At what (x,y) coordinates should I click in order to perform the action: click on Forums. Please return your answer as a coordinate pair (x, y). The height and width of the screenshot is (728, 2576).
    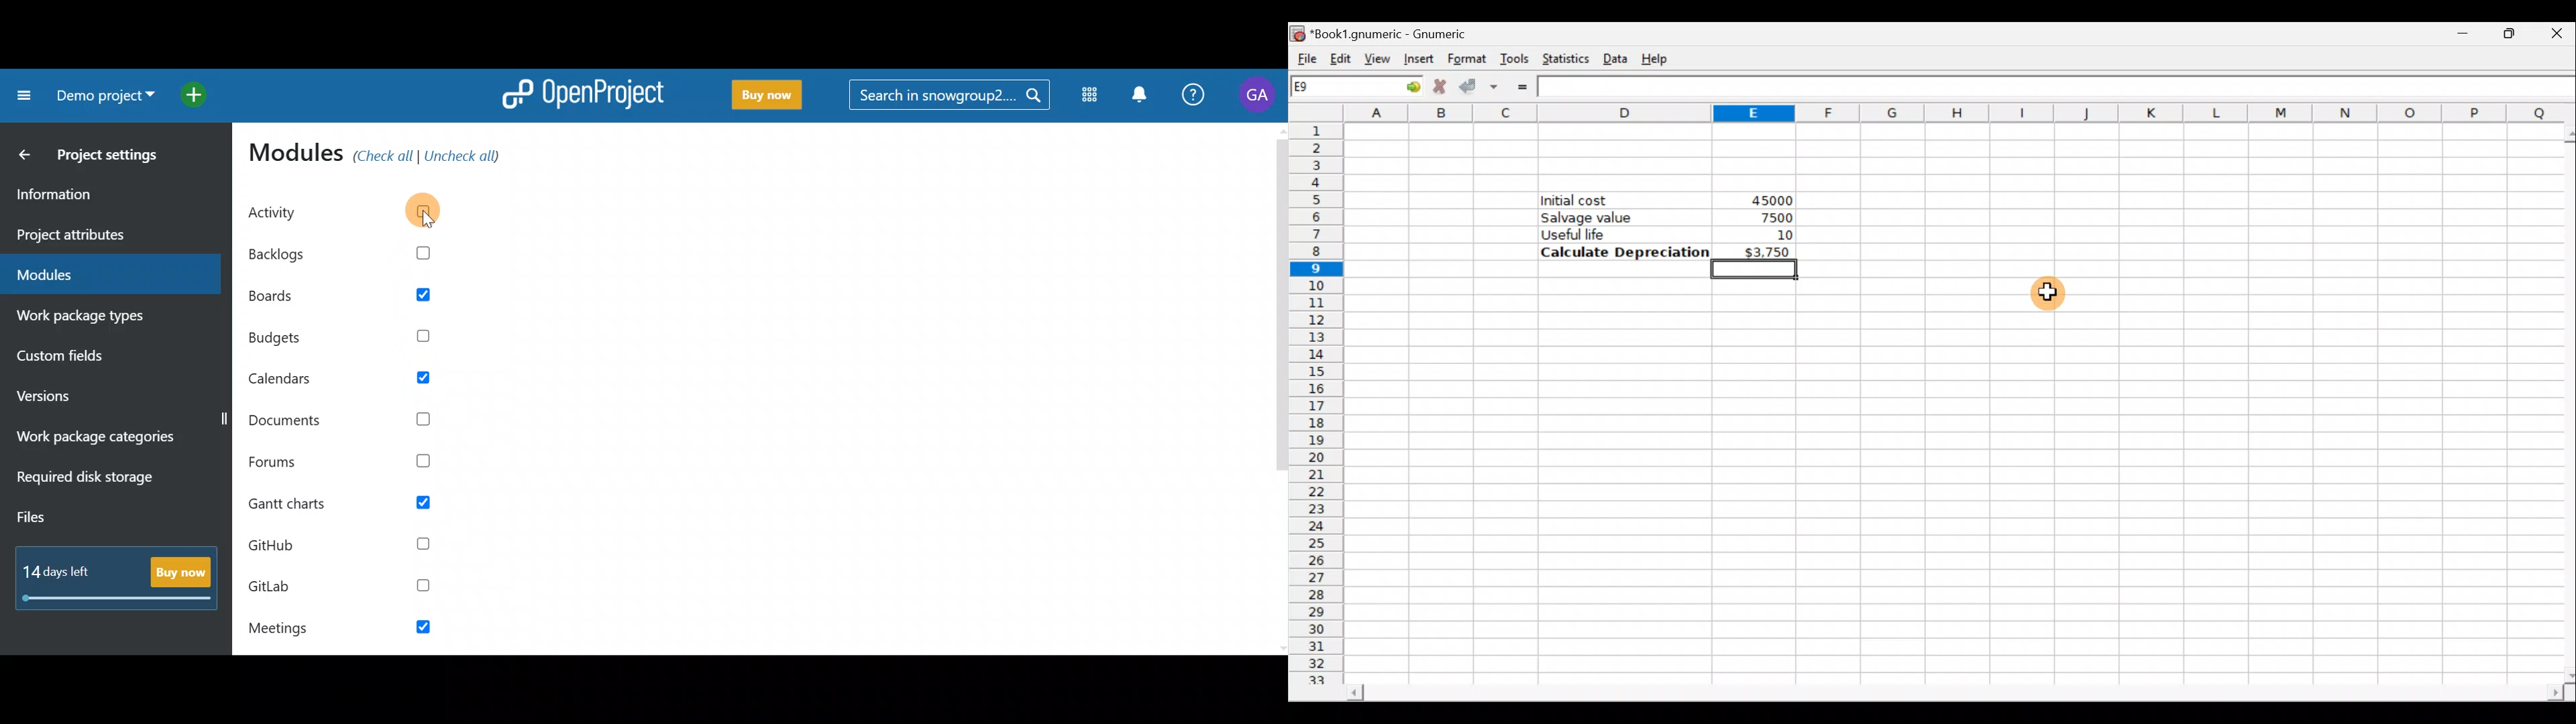
    Looking at the image, I should click on (346, 464).